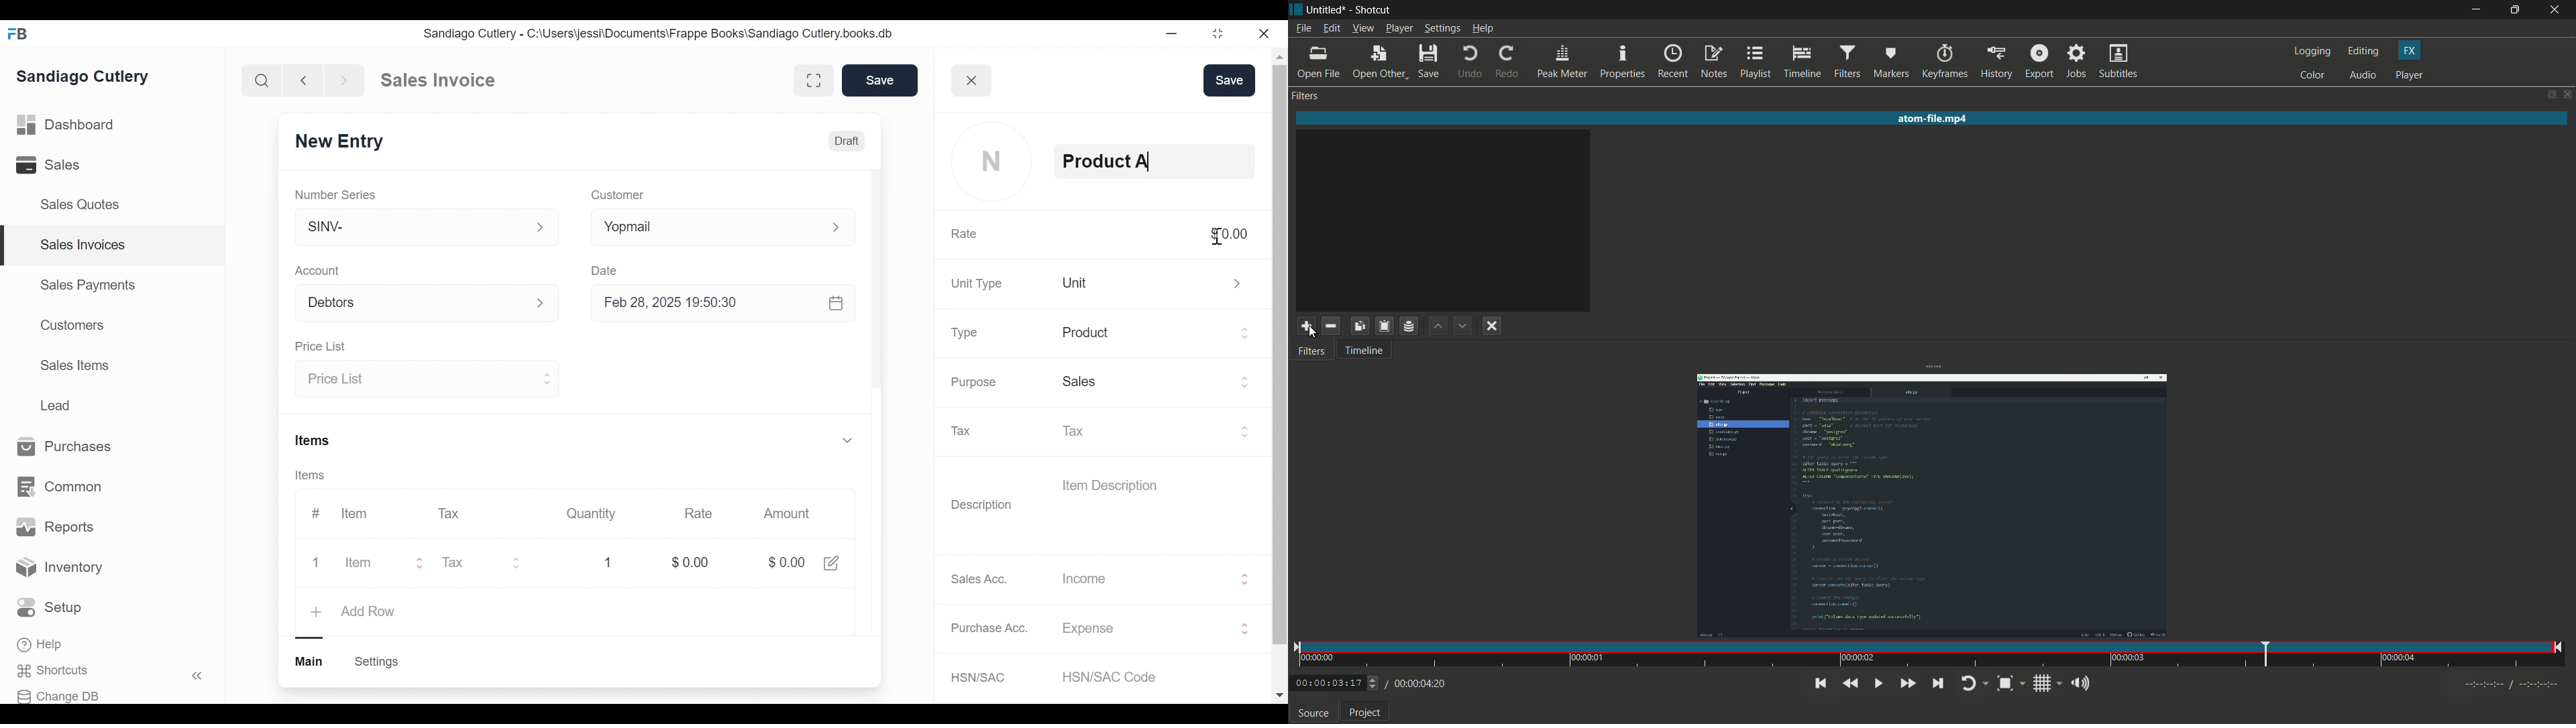  I want to click on minimize, so click(1171, 33).